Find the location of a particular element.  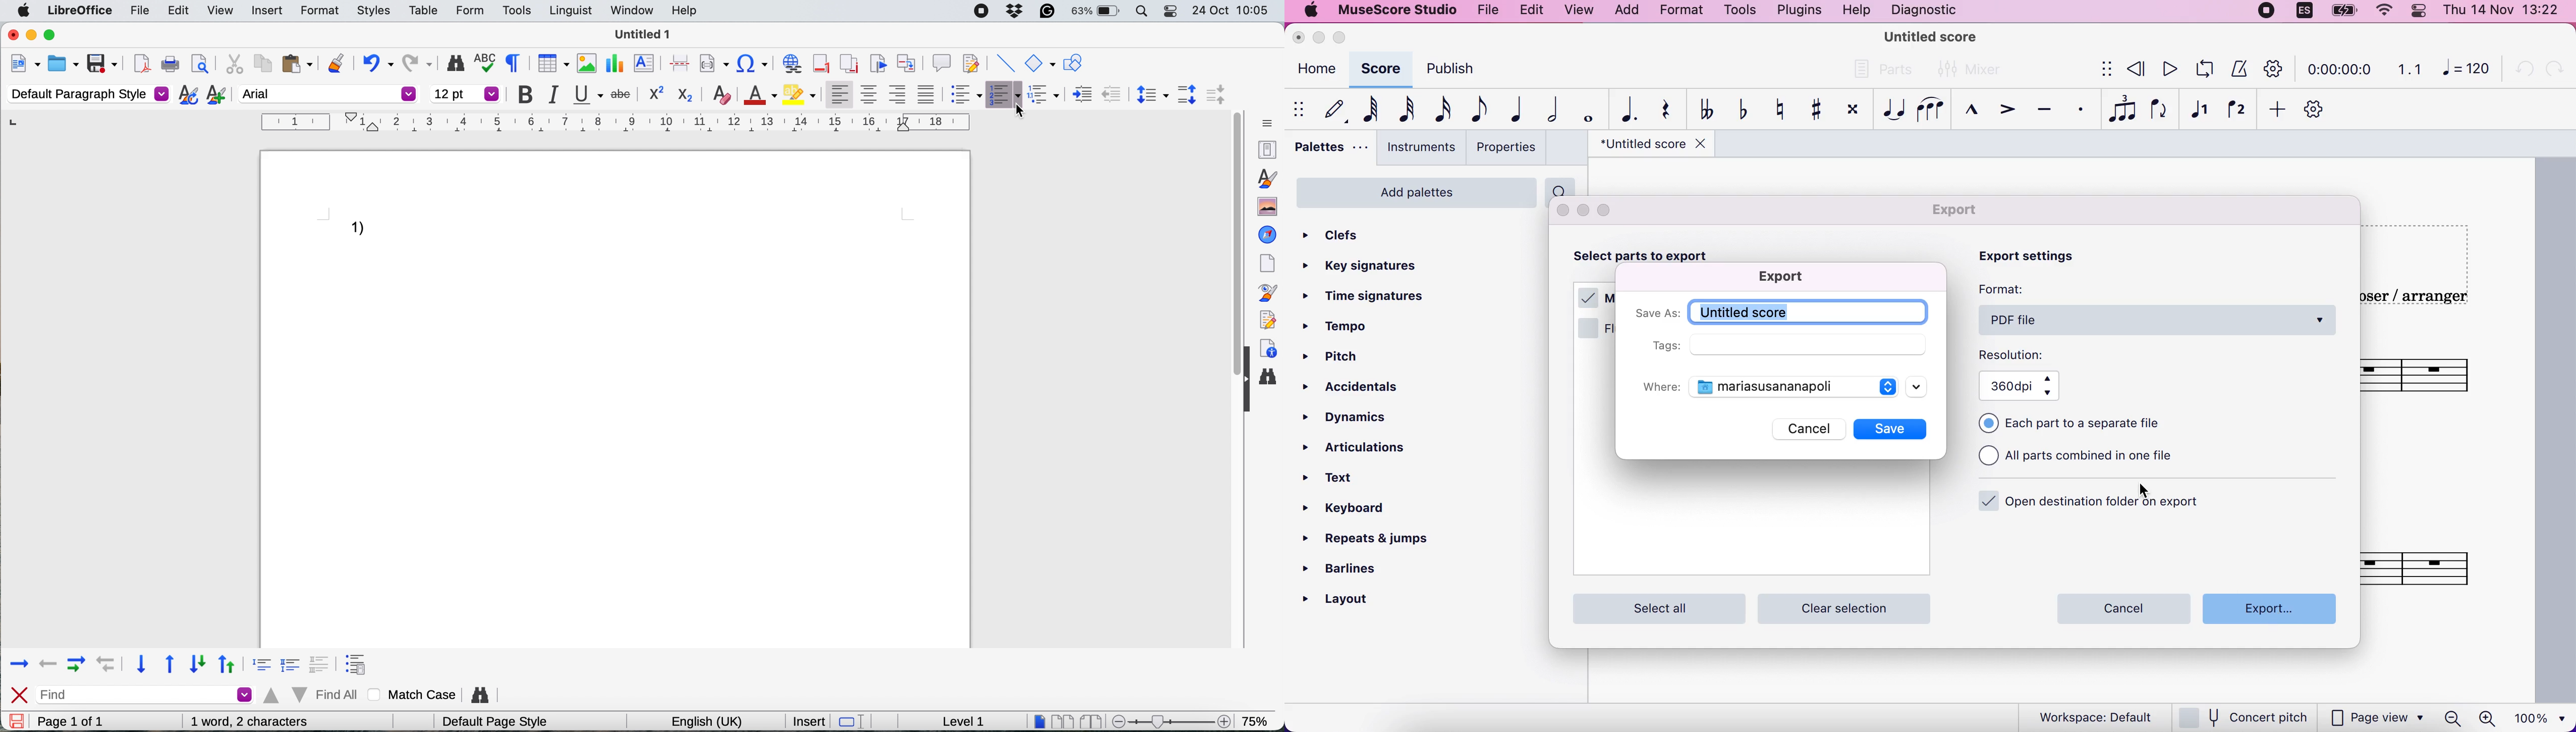

customize toolbar is located at coordinates (2318, 109).